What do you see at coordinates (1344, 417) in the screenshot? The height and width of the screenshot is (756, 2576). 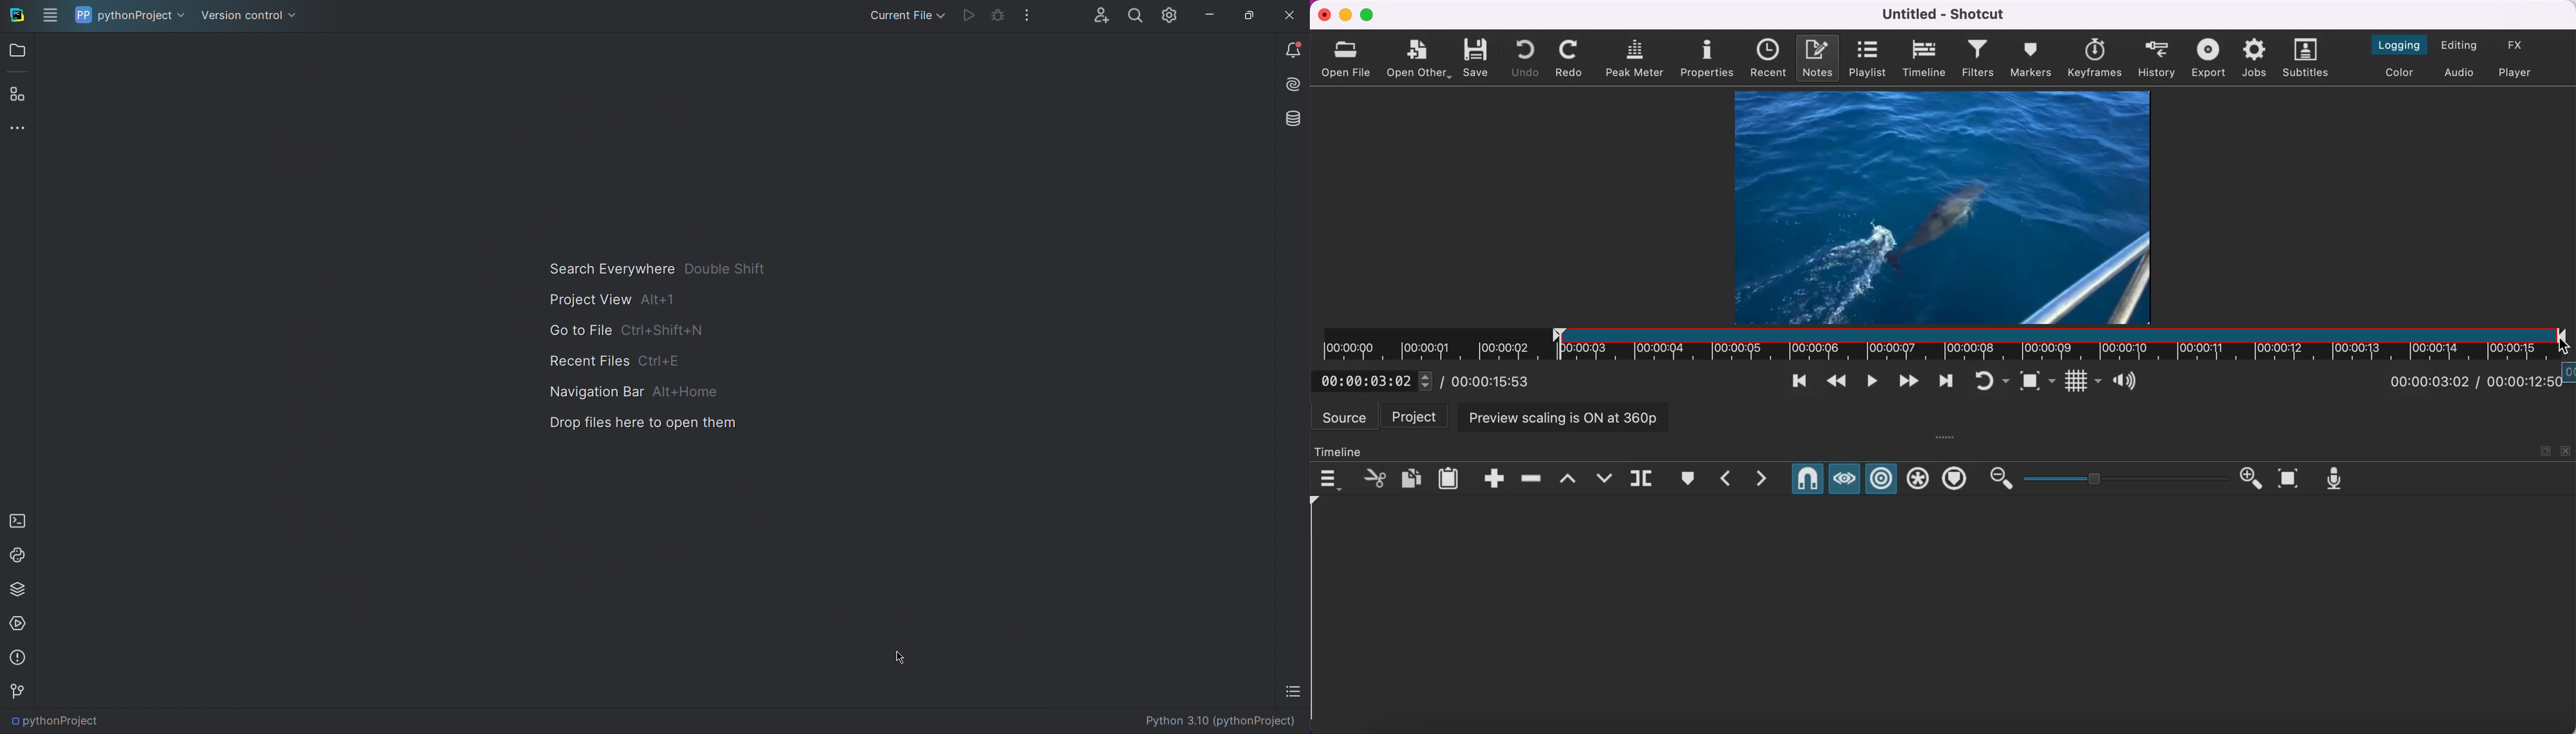 I see `source` at bounding box center [1344, 417].